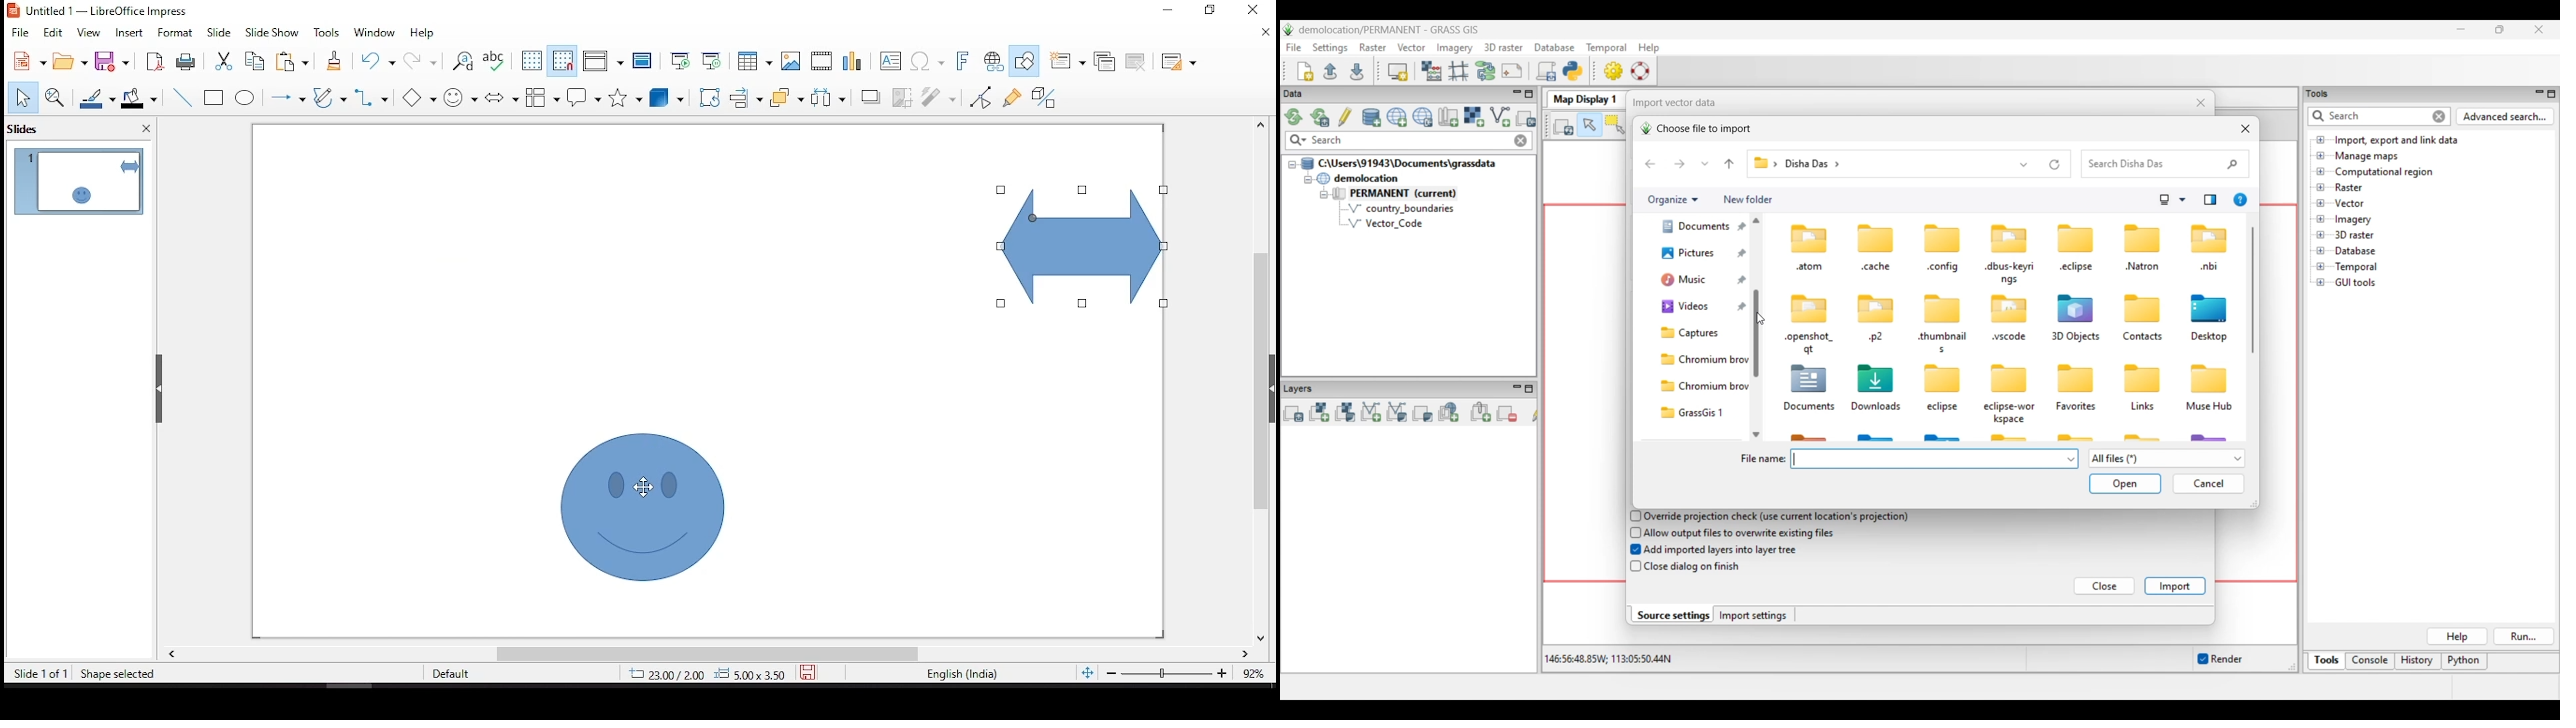 The height and width of the screenshot is (728, 2576). I want to click on scroll bar, so click(709, 654).